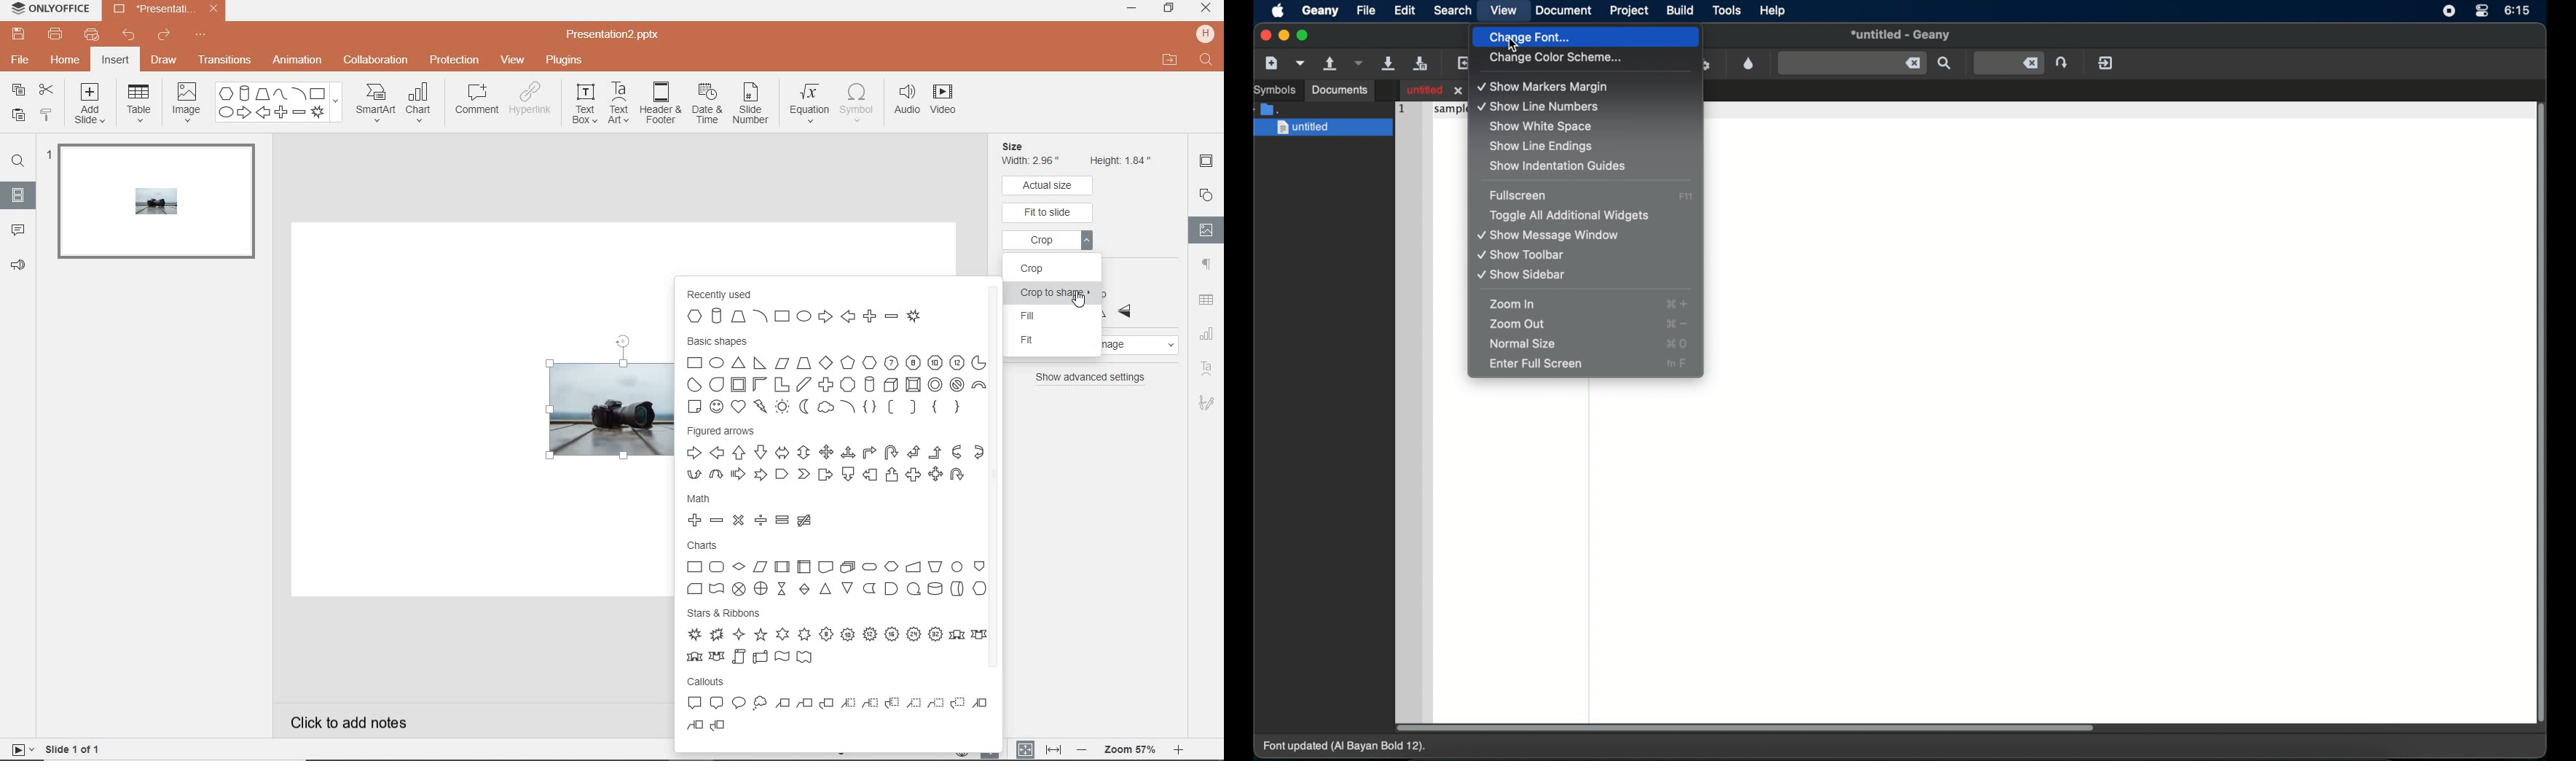  Describe the element at coordinates (535, 102) in the screenshot. I see `hyperlink` at that location.